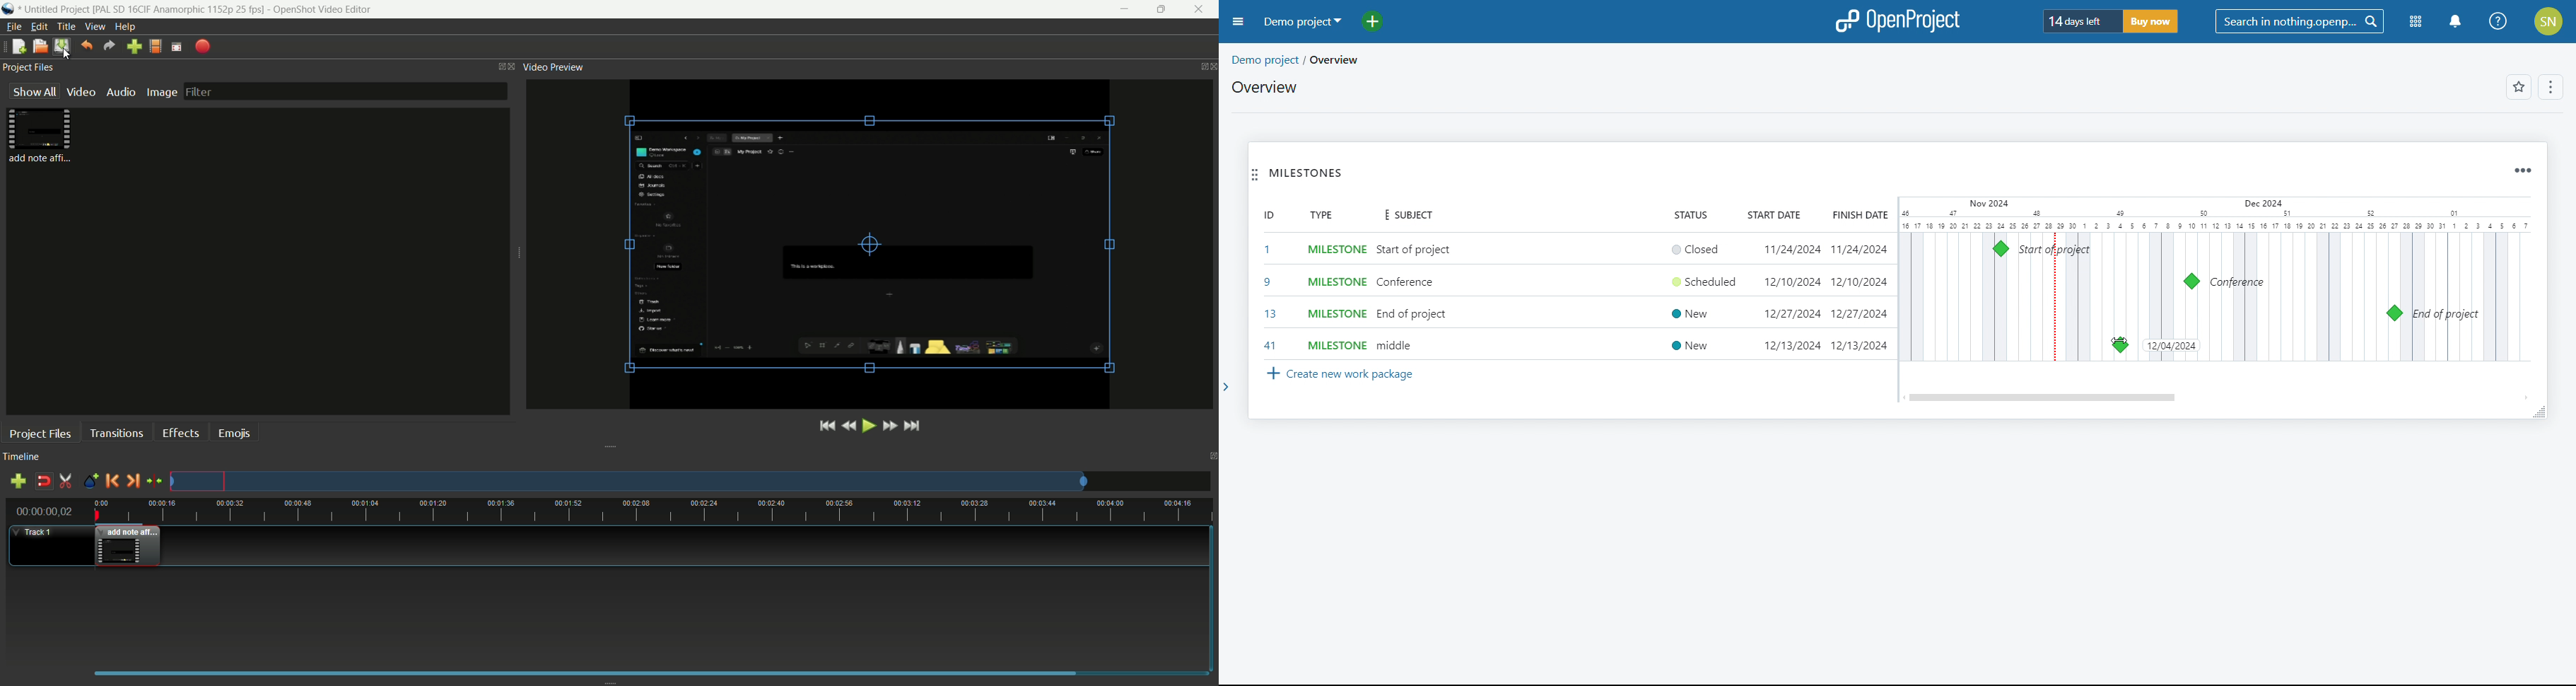 This screenshot has height=700, width=2576. What do you see at coordinates (2455, 22) in the screenshot?
I see `notification` at bounding box center [2455, 22].